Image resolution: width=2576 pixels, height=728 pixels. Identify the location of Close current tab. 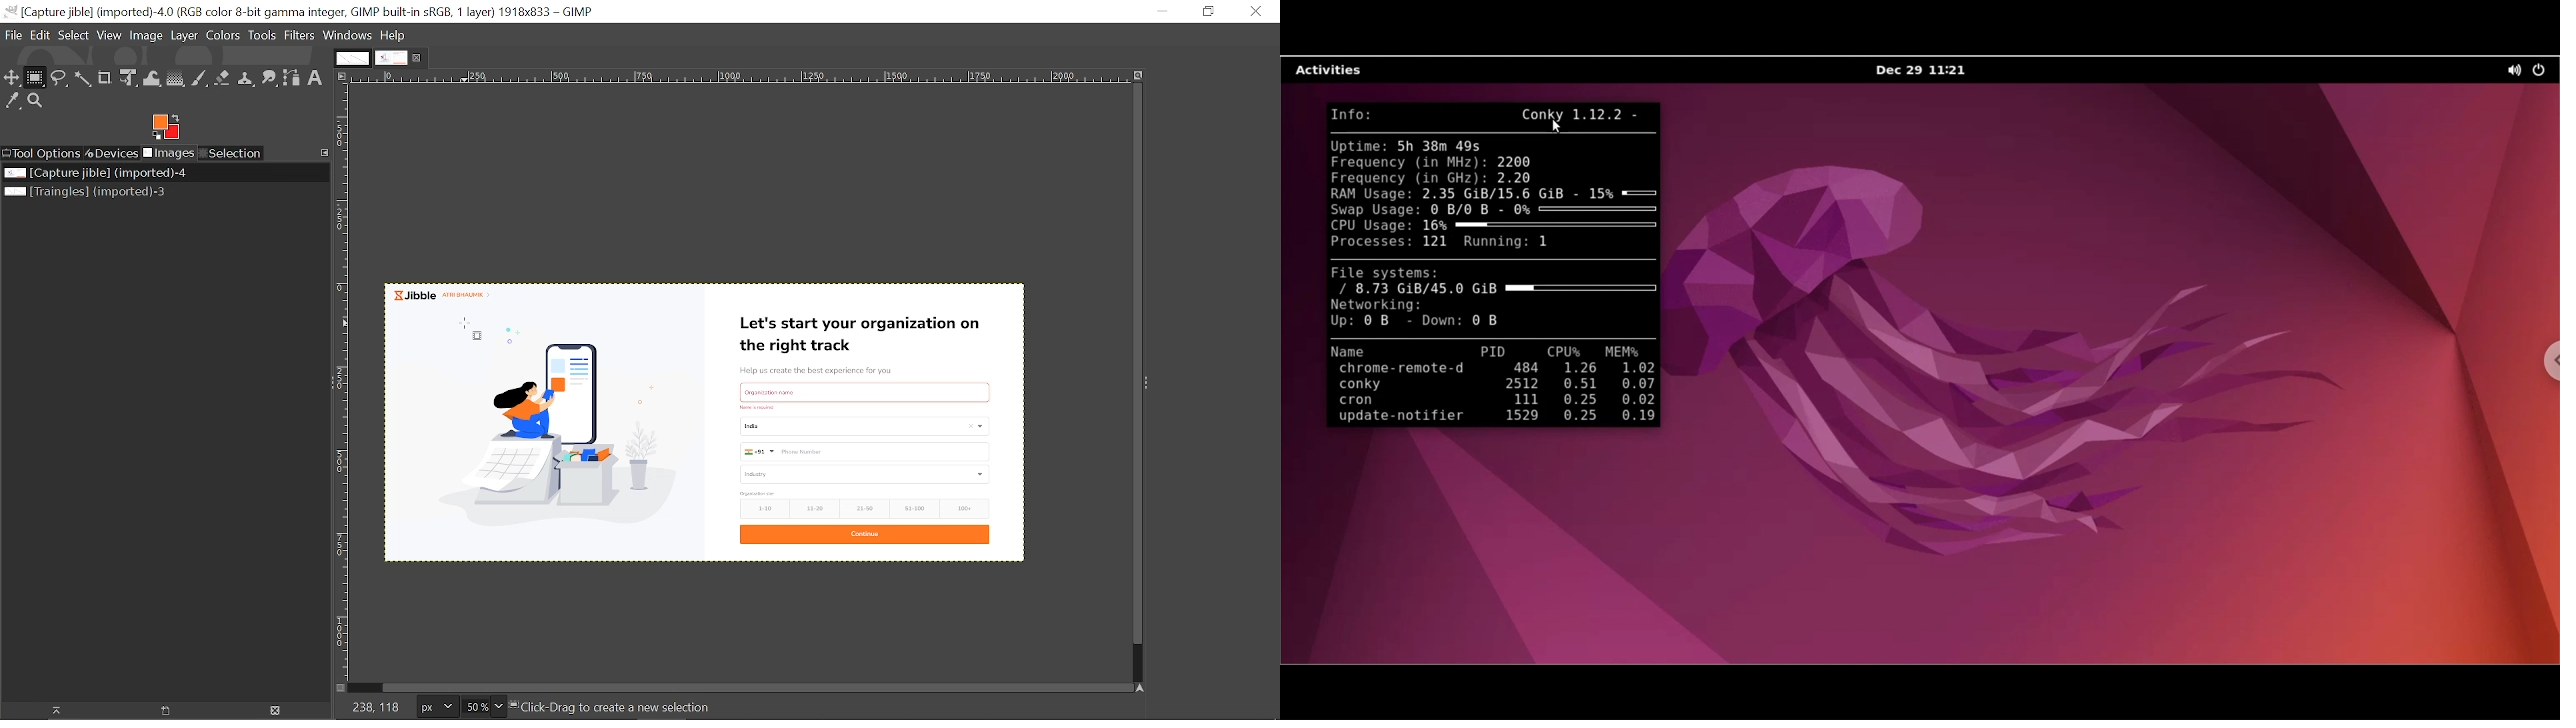
(418, 59).